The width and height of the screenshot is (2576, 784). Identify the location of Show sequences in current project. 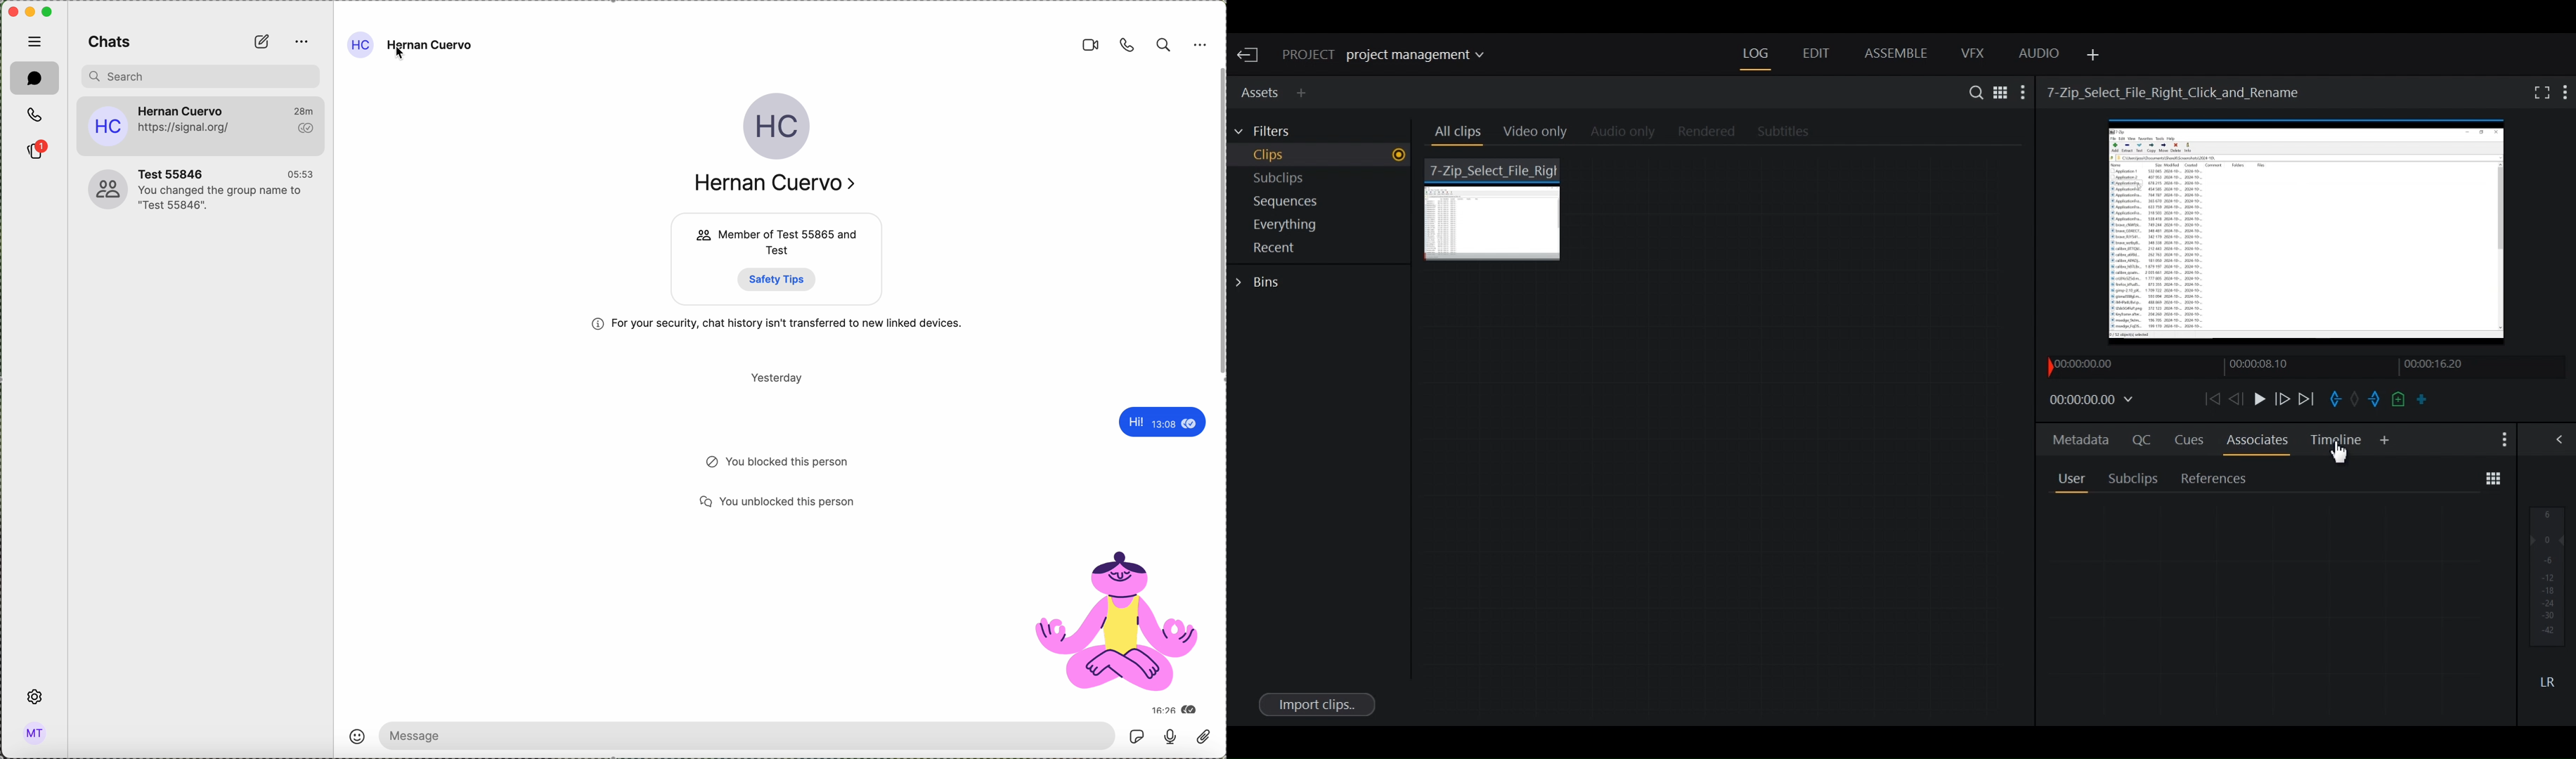
(1322, 203).